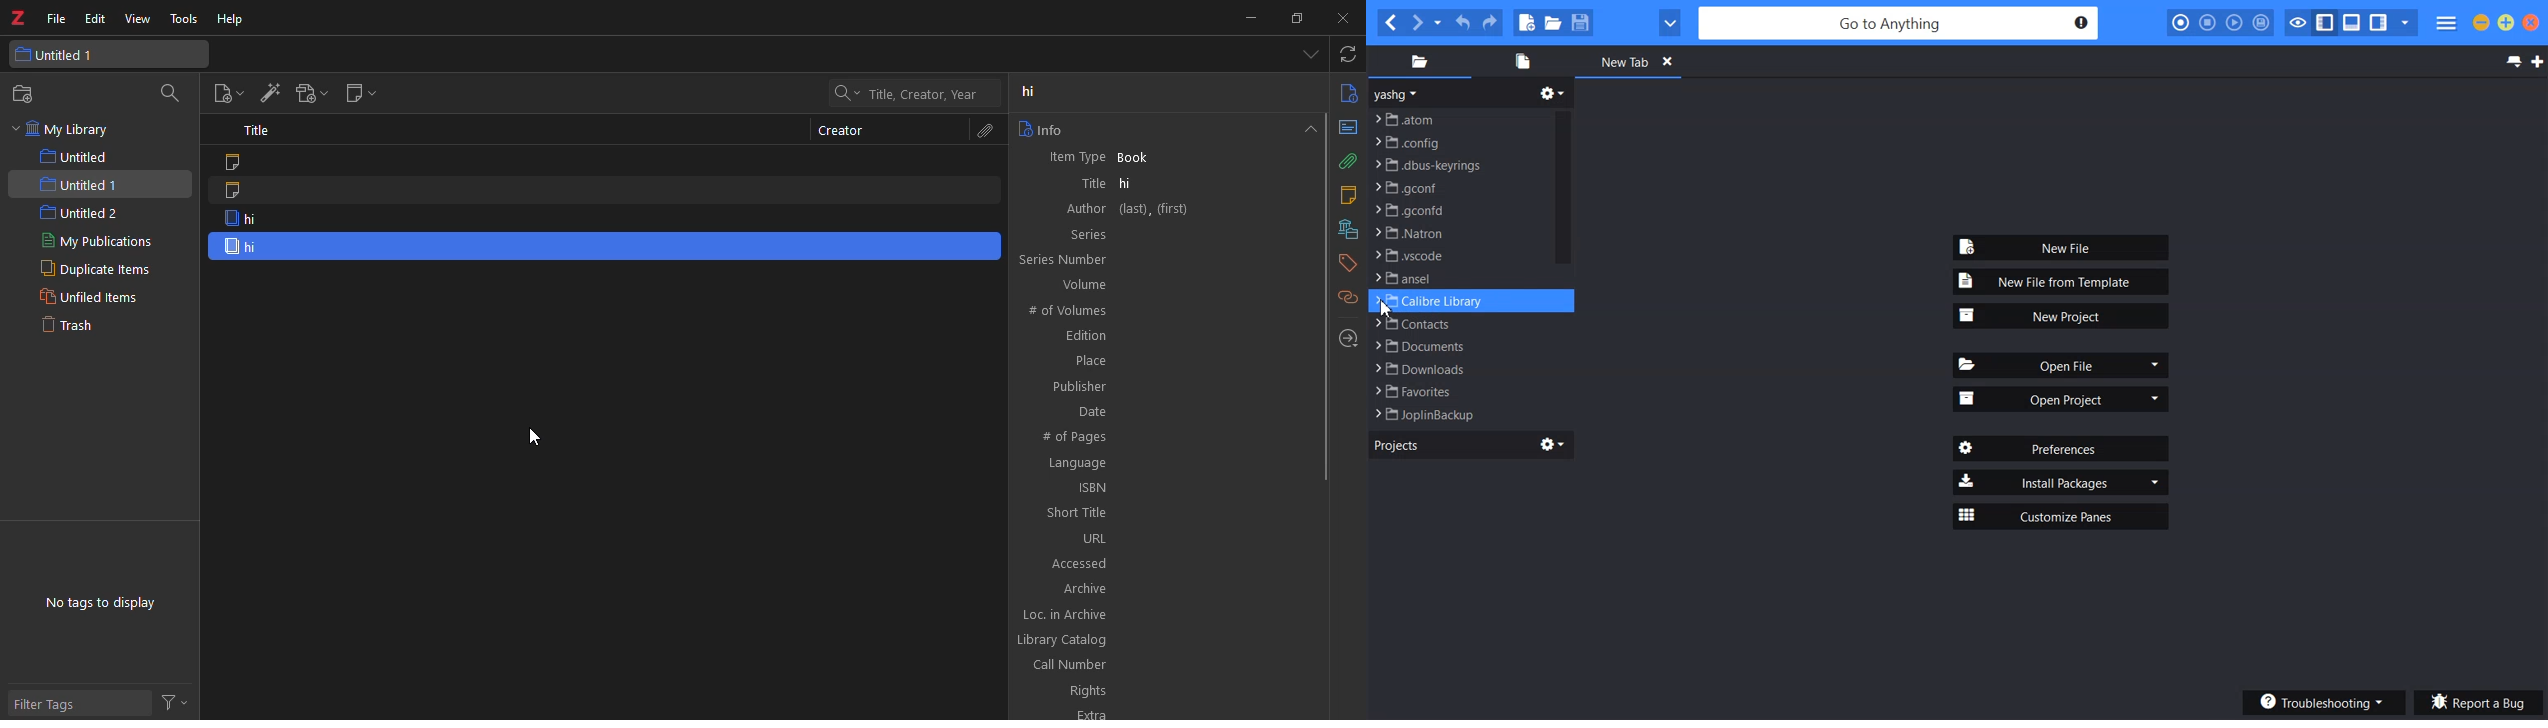 This screenshot has width=2548, height=728. Describe the element at coordinates (1351, 266) in the screenshot. I see `tag` at that location.